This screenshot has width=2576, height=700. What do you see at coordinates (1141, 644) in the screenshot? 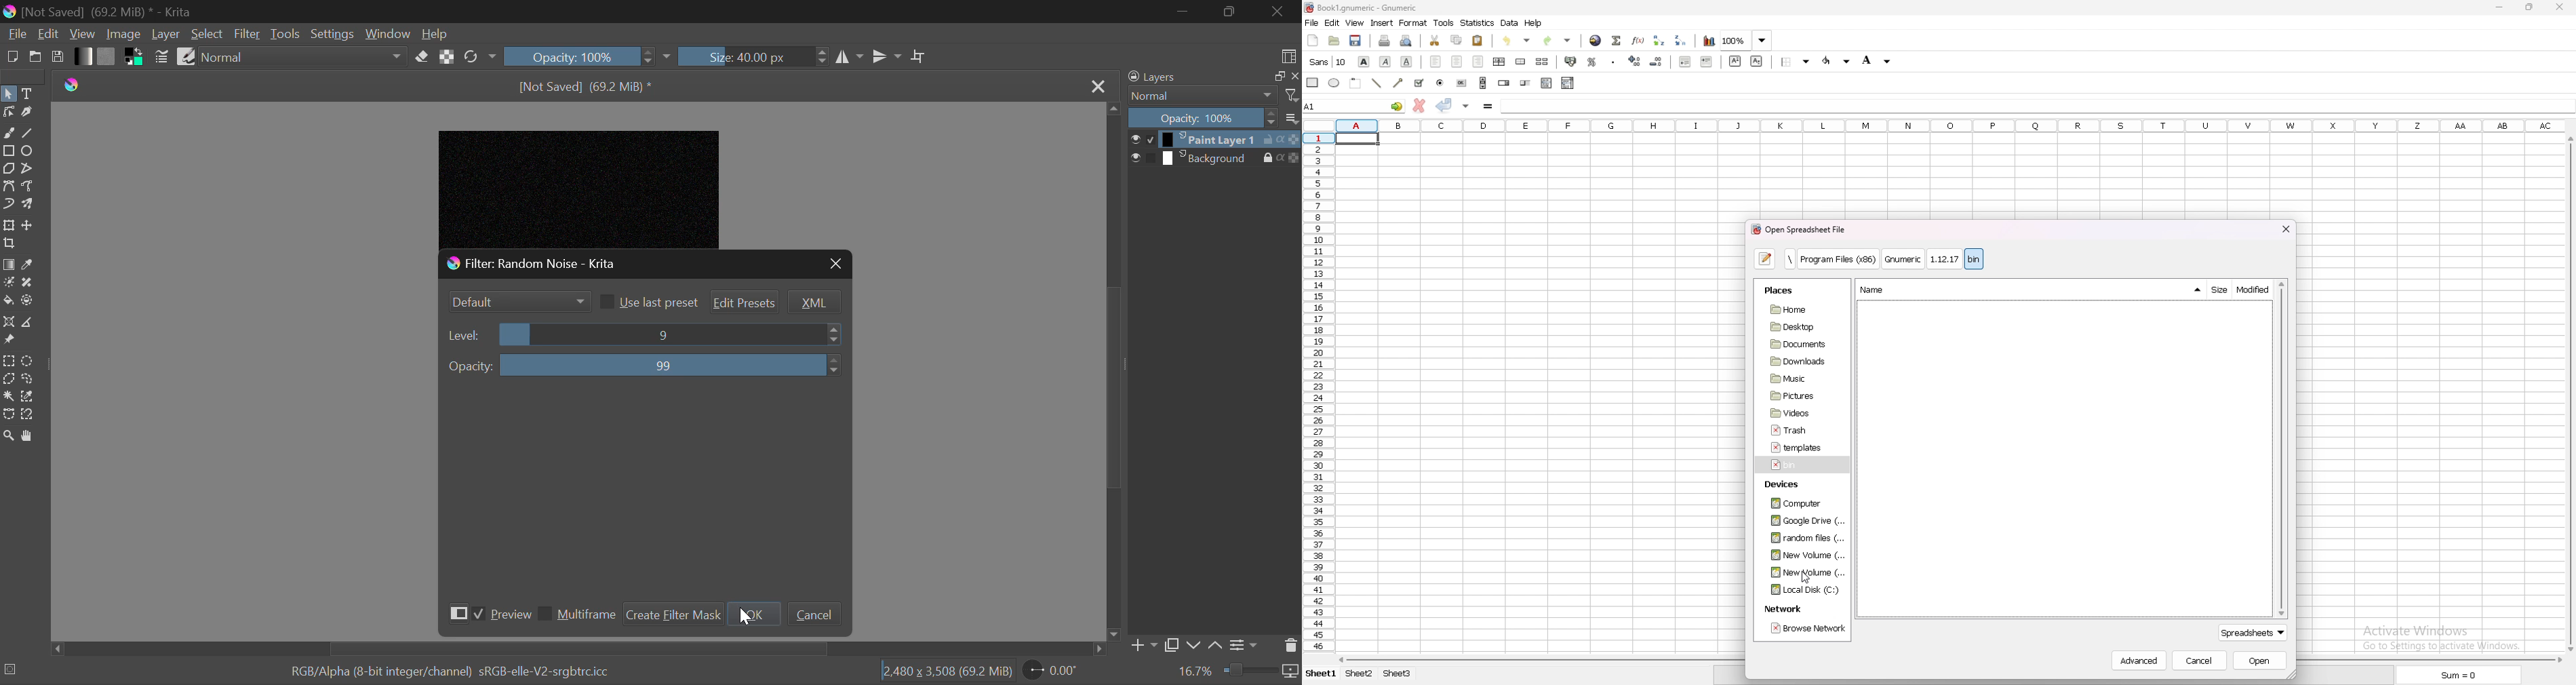
I see `Add Layer` at bounding box center [1141, 644].